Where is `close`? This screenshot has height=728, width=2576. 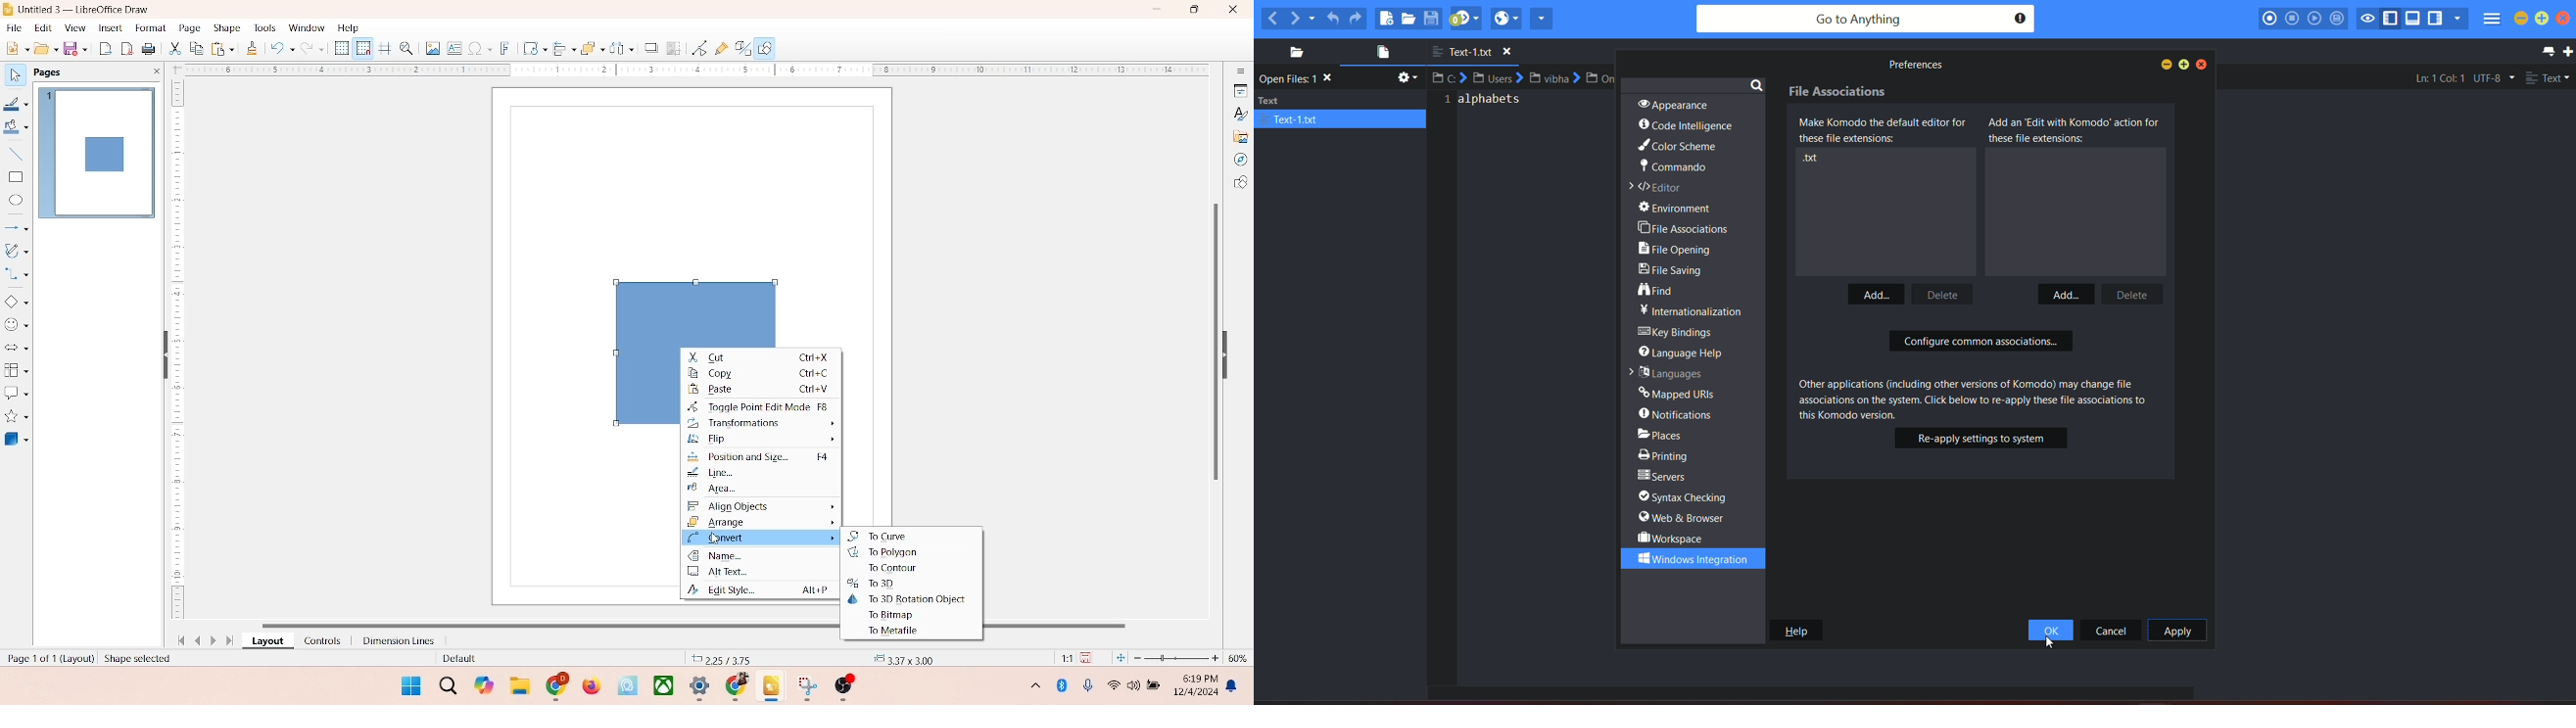
close is located at coordinates (1228, 11).